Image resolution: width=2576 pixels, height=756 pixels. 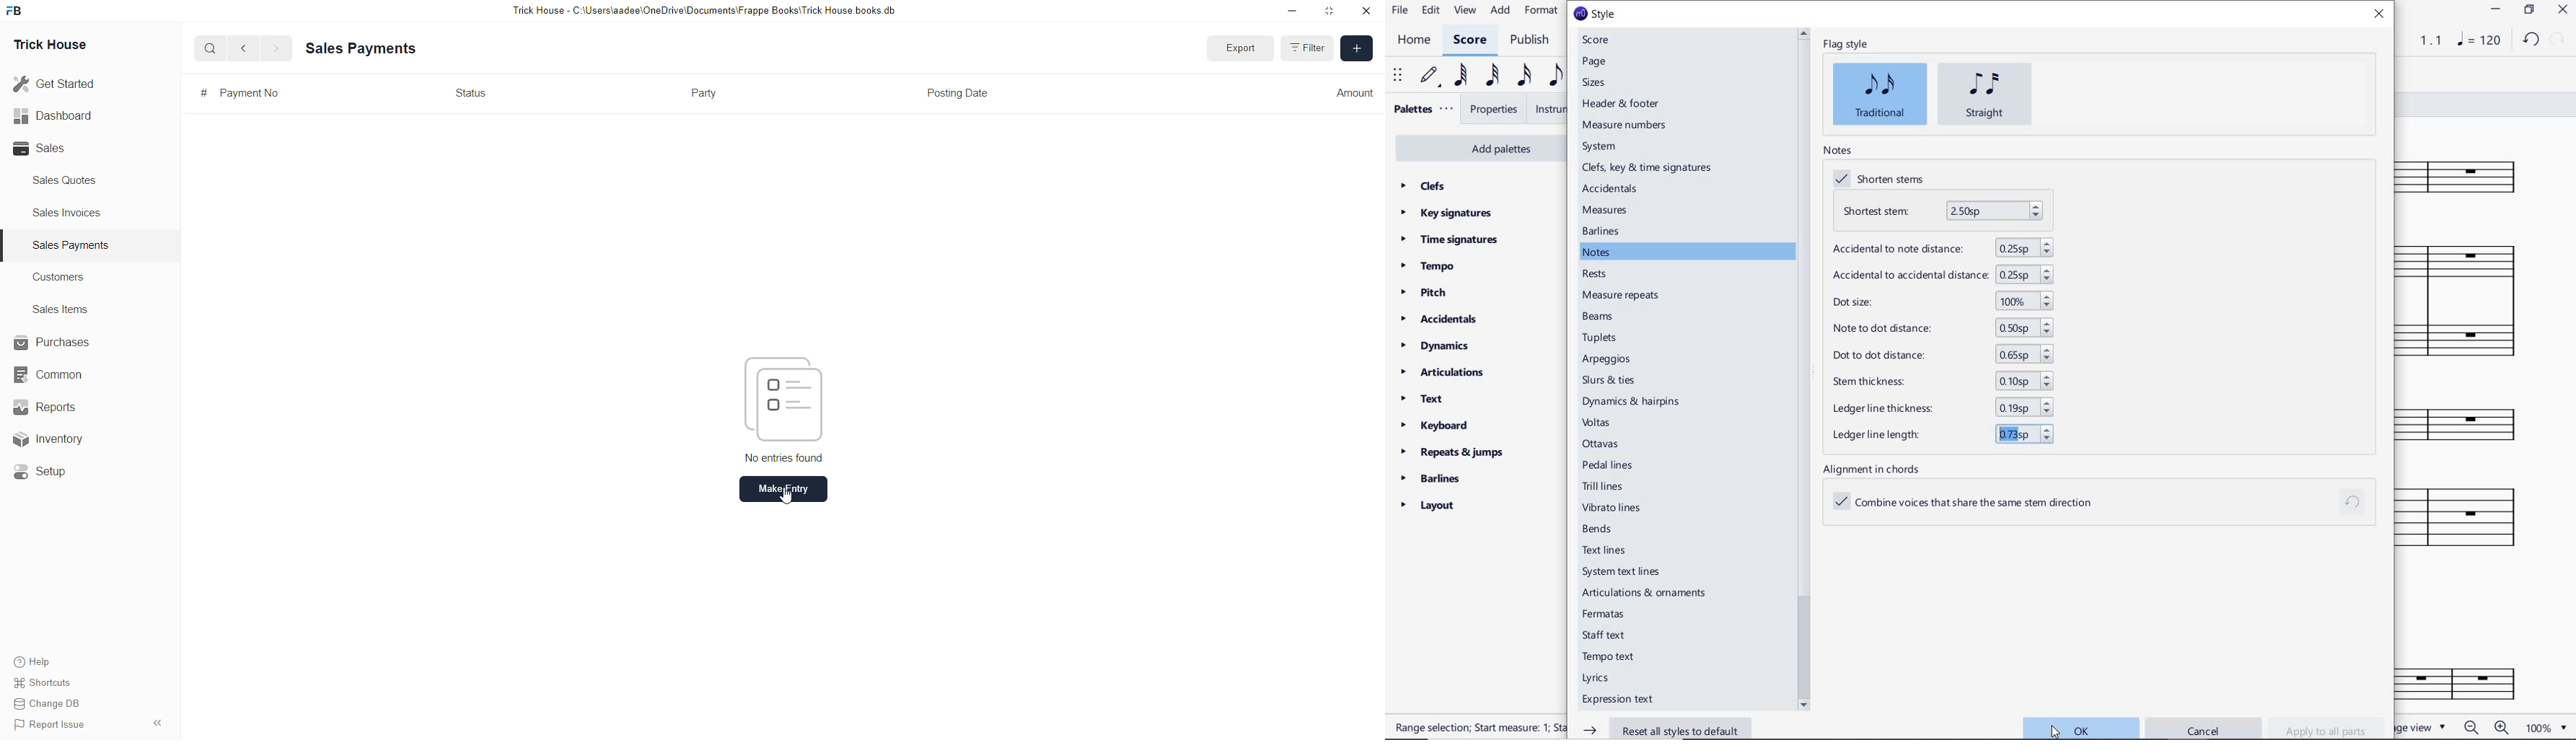 What do you see at coordinates (1307, 48) in the screenshot?
I see `Filter` at bounding box center [1307, 48].